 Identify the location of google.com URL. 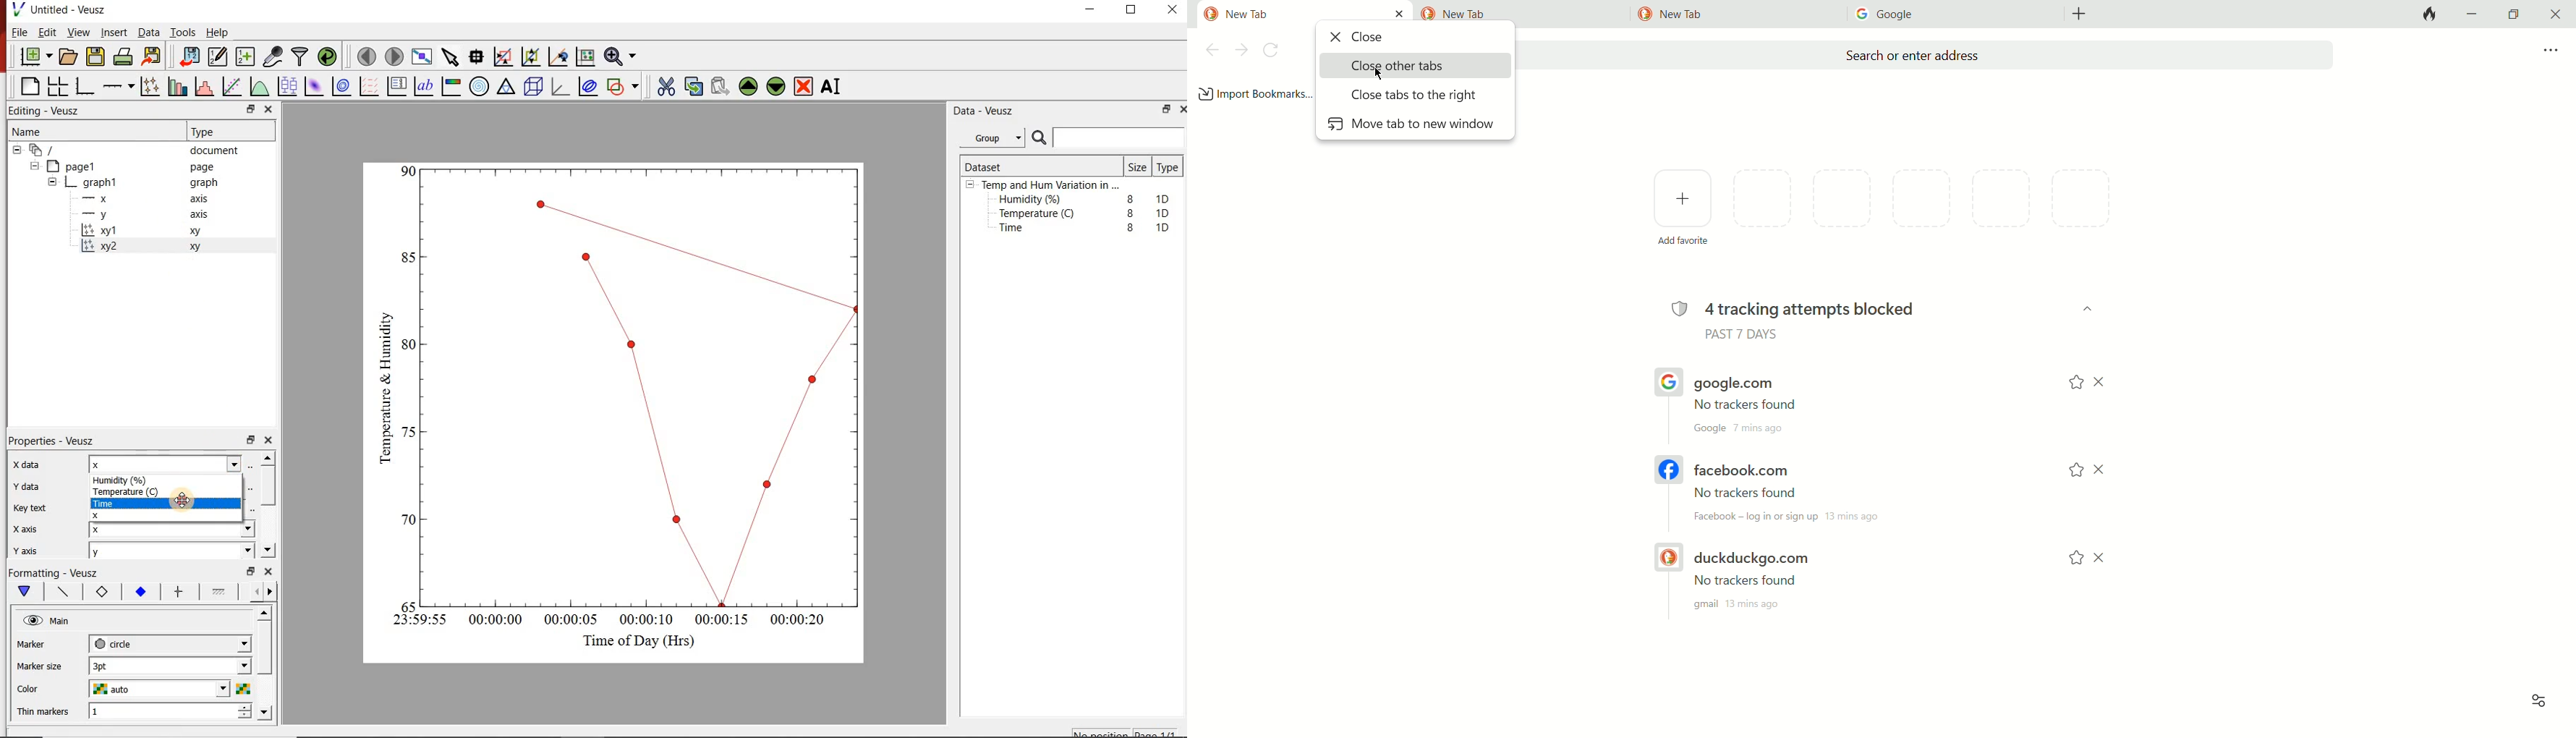
(1756, 402).